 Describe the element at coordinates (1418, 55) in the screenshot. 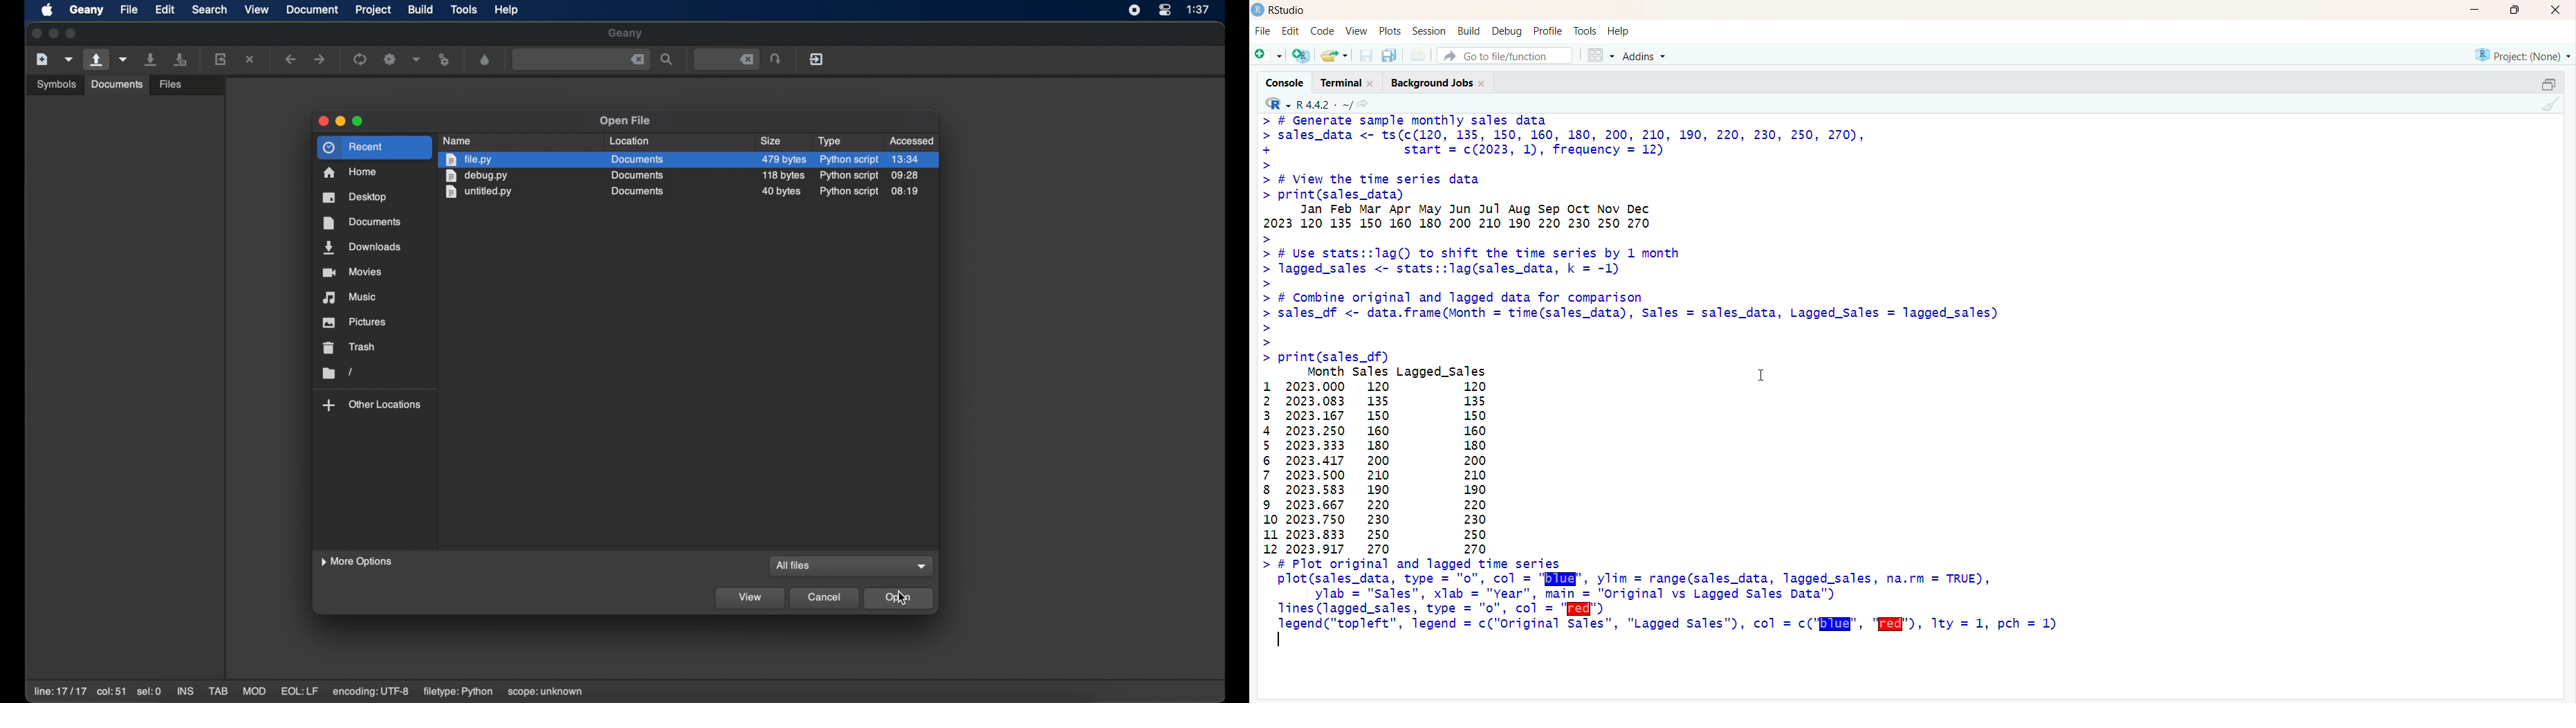

I see `print the current file` at that location.